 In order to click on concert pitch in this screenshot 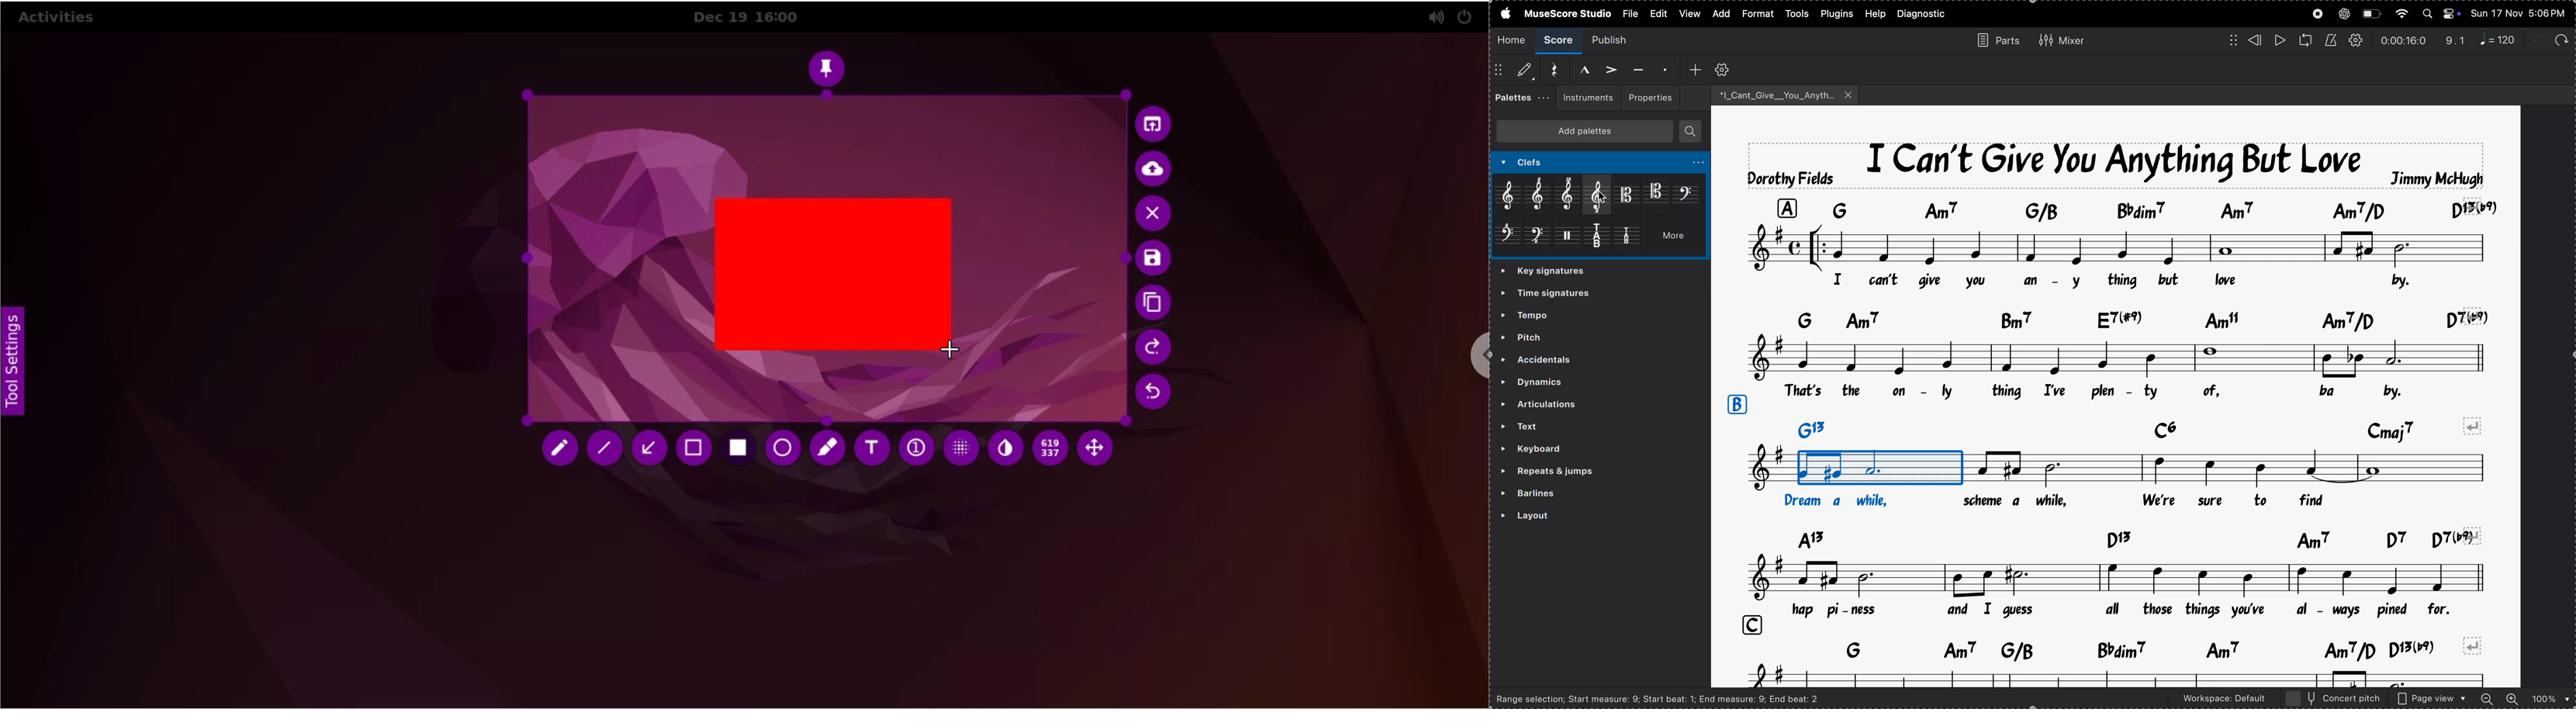, I will do `click(2334, 698)`.